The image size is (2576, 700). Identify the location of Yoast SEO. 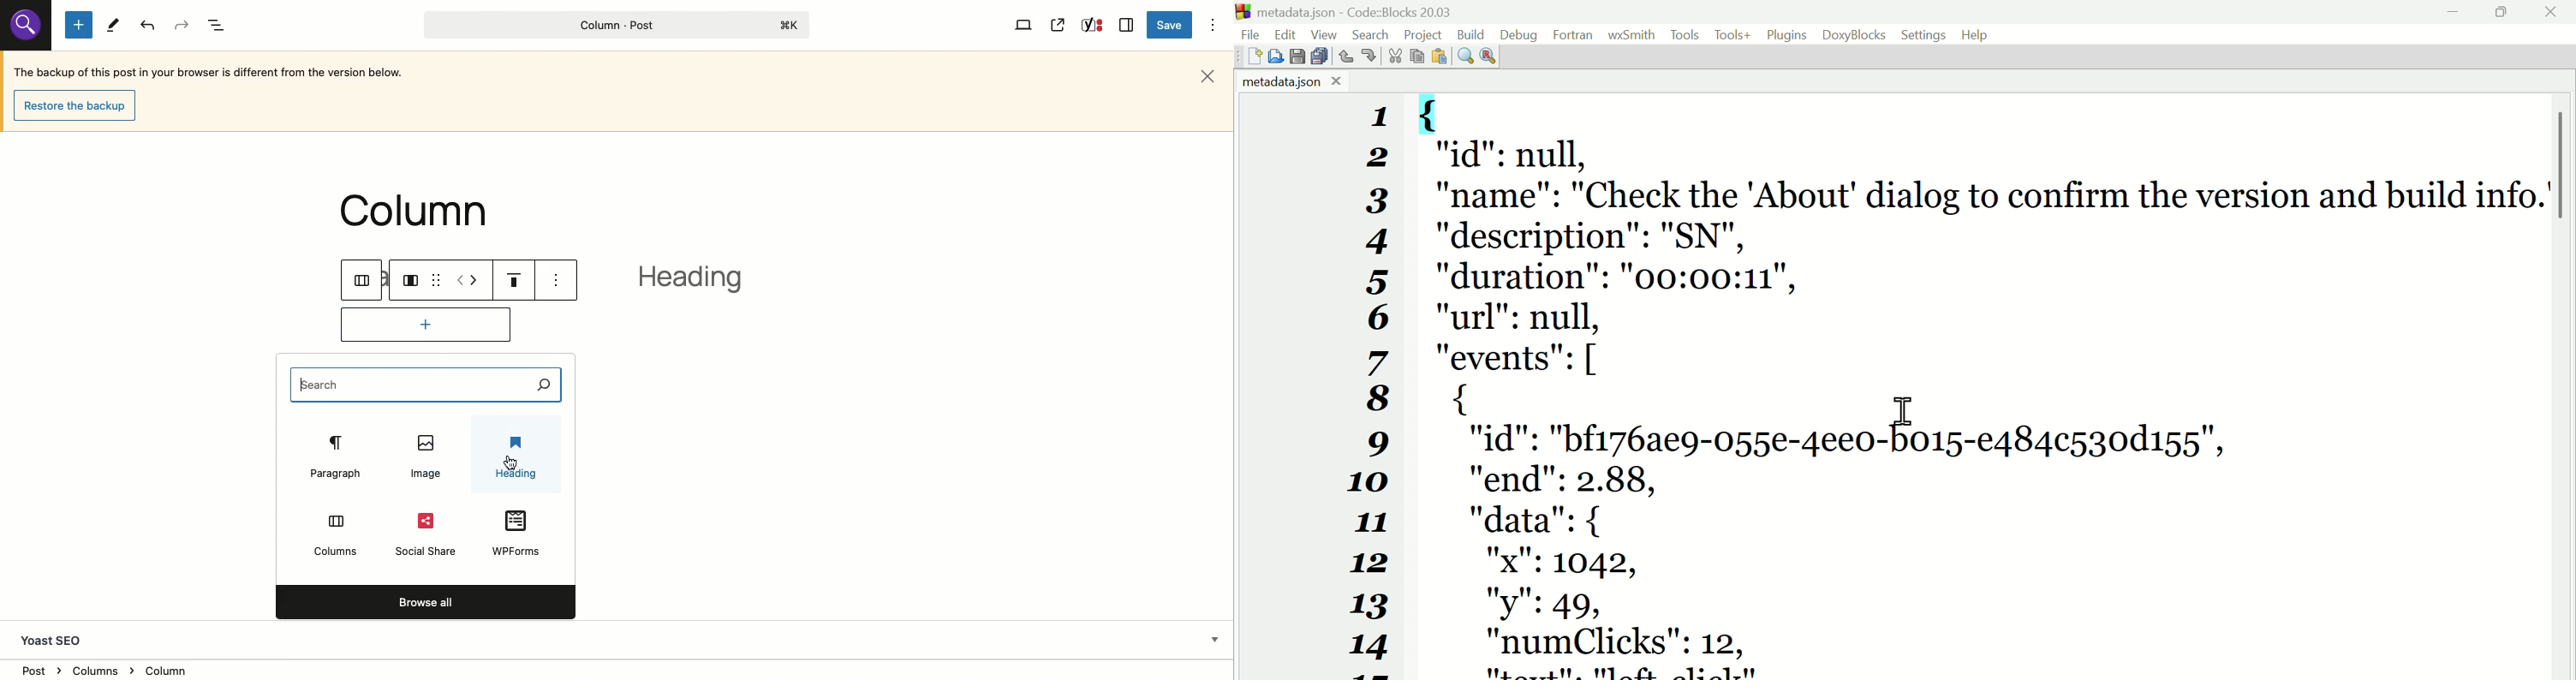
(58, 641).